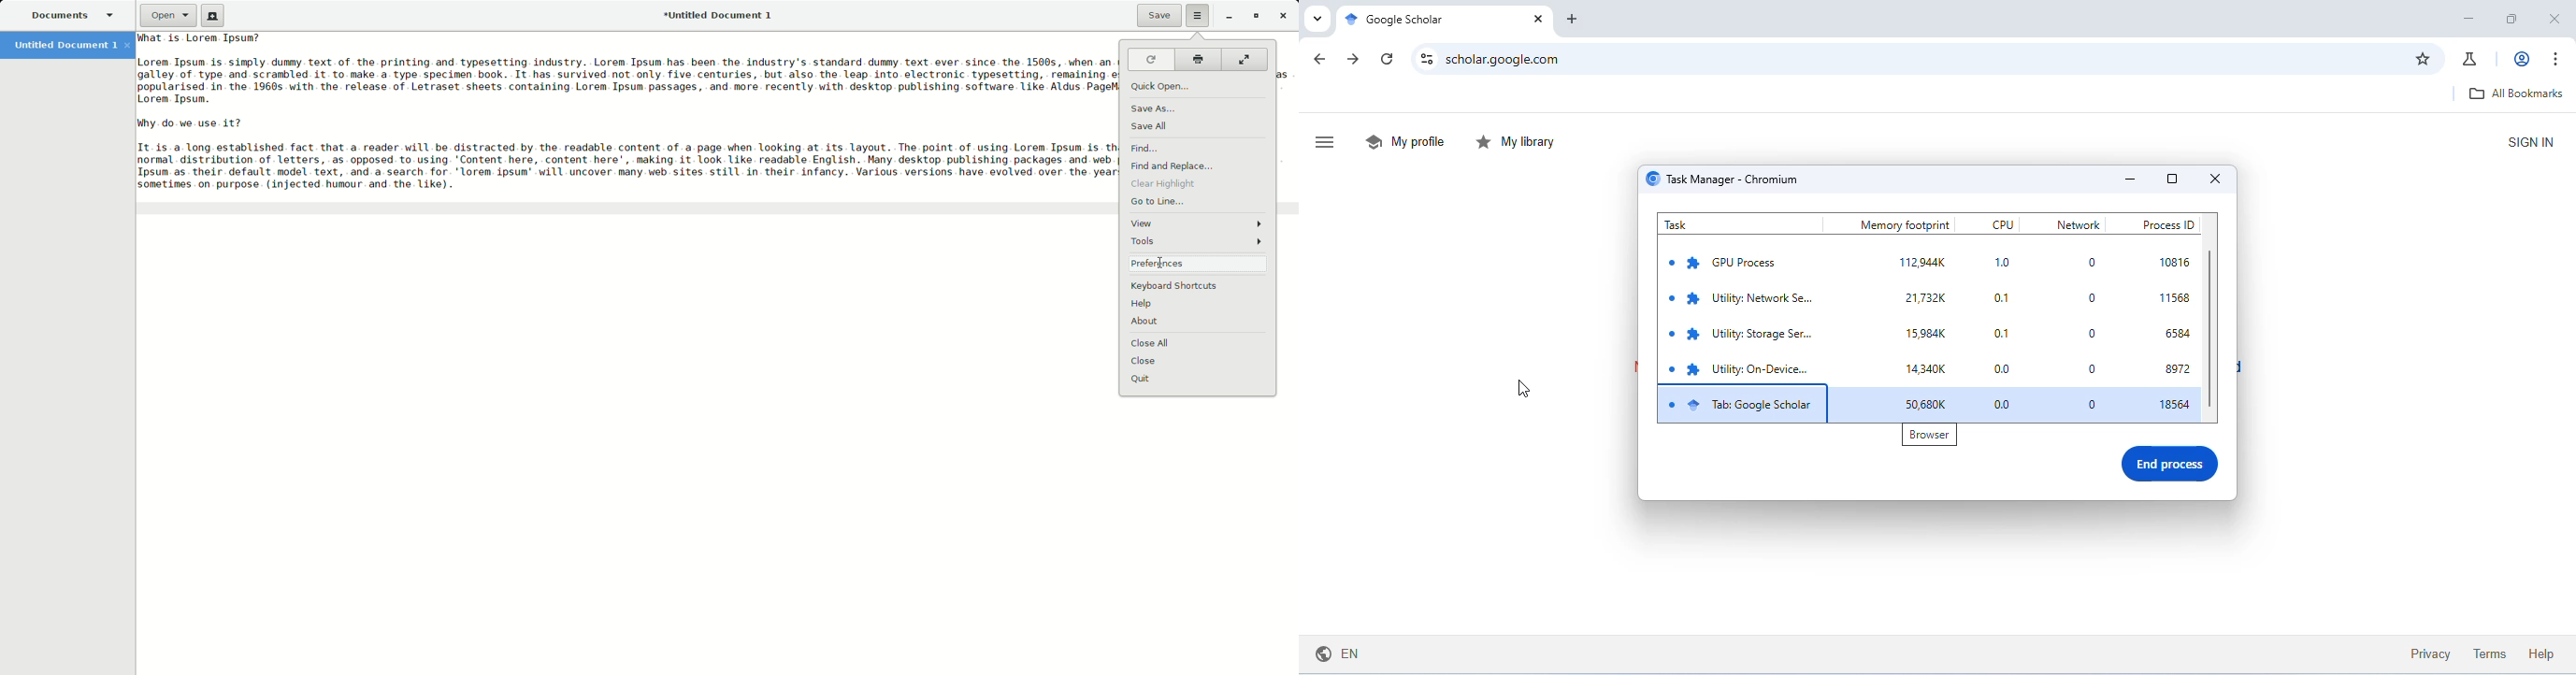 The height and width of the screenshot is (700, 2576). I want to click on 8972, so click(2179, 368).